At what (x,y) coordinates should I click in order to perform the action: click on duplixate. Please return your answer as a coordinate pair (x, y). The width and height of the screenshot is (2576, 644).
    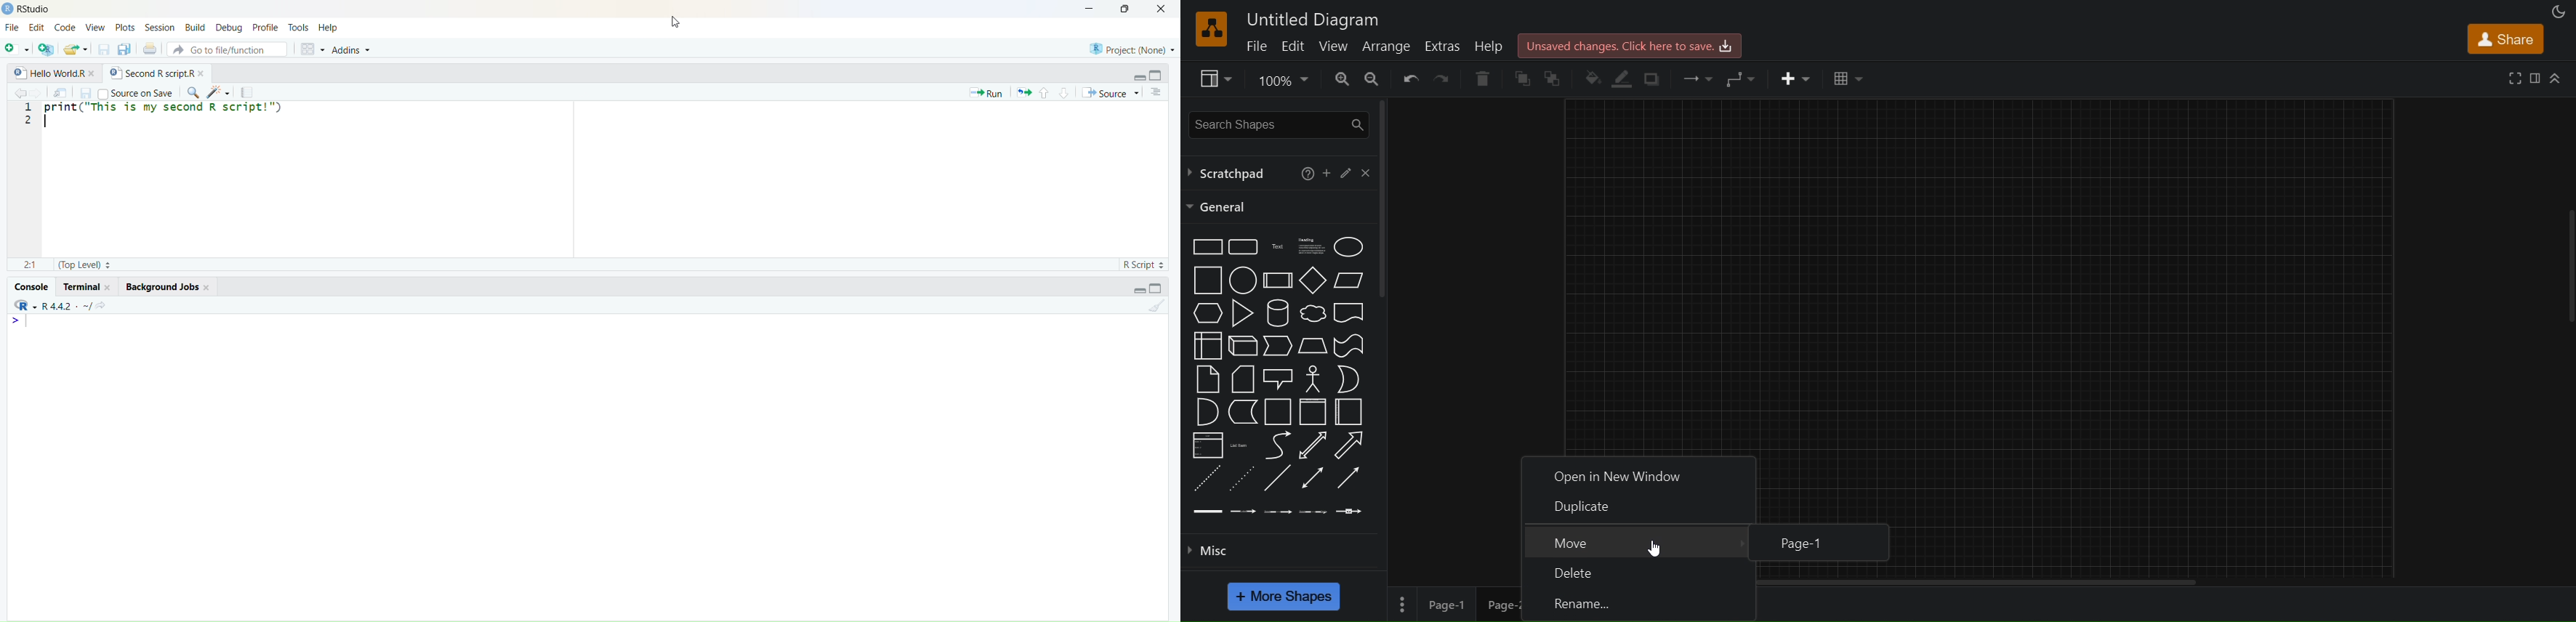
    Looking at the image, I should click on (1641, 506).